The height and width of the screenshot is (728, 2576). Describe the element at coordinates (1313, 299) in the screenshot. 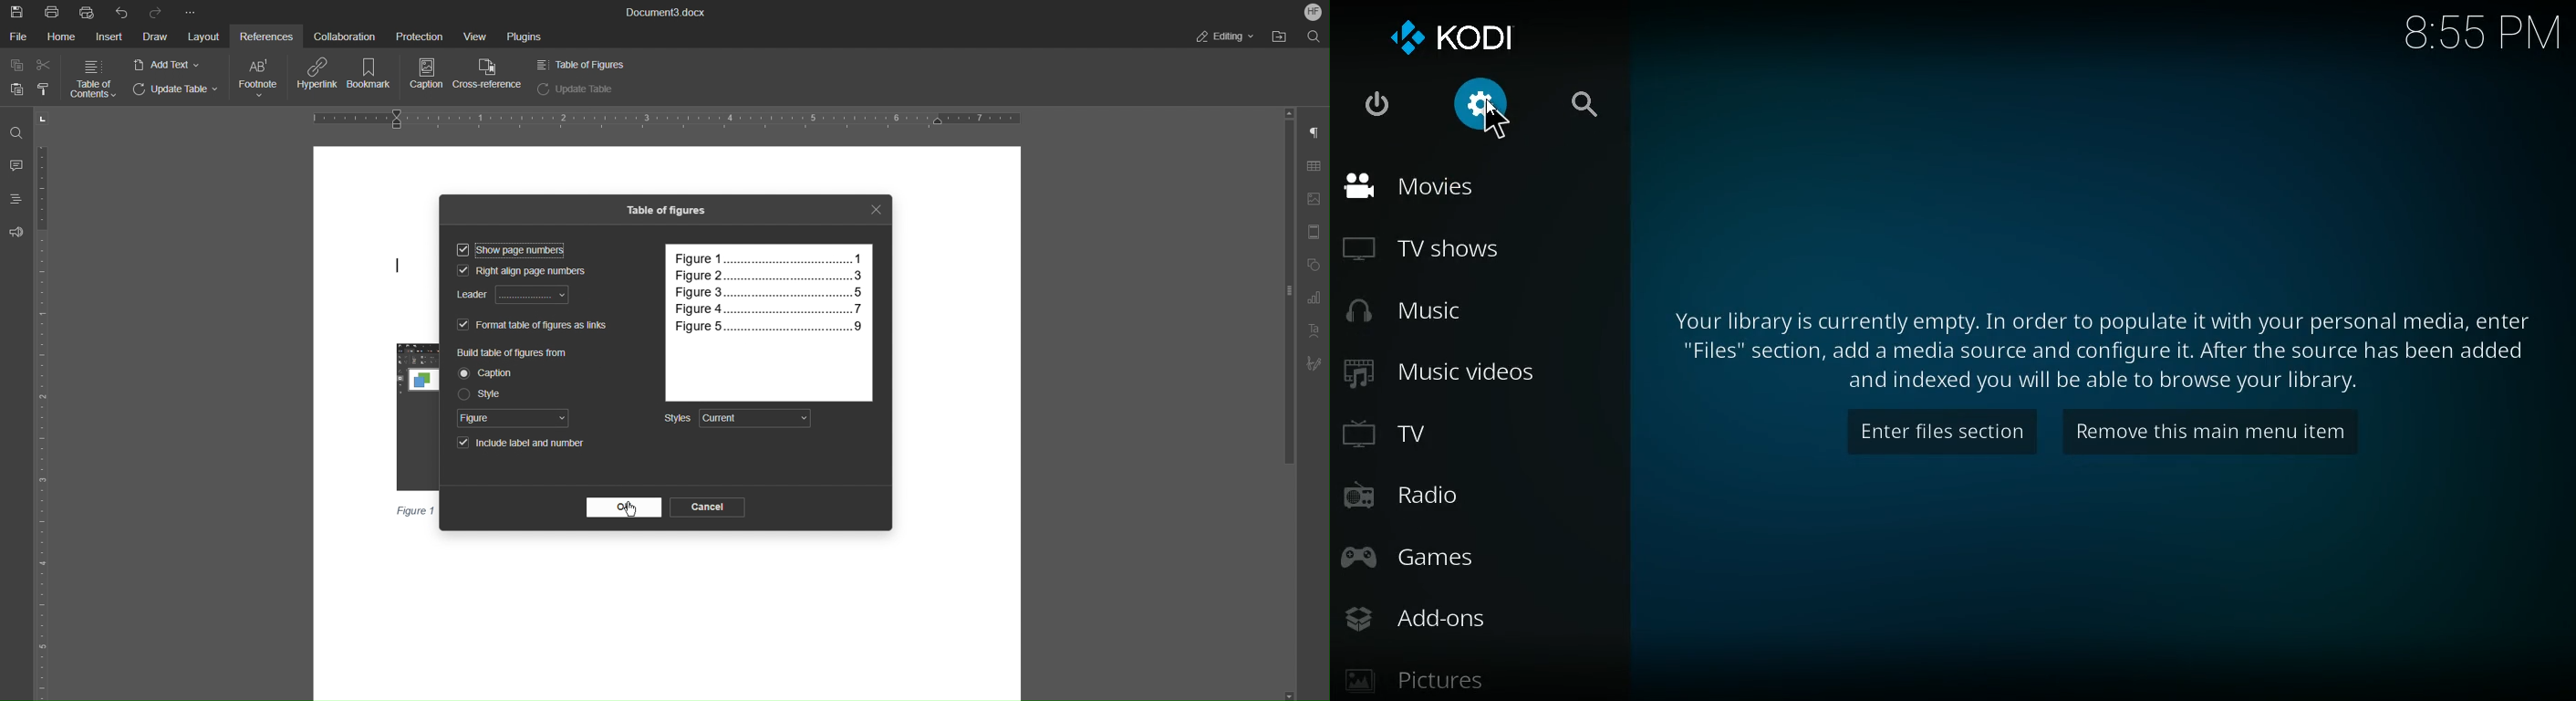

I see `Graph Settings` at that location.